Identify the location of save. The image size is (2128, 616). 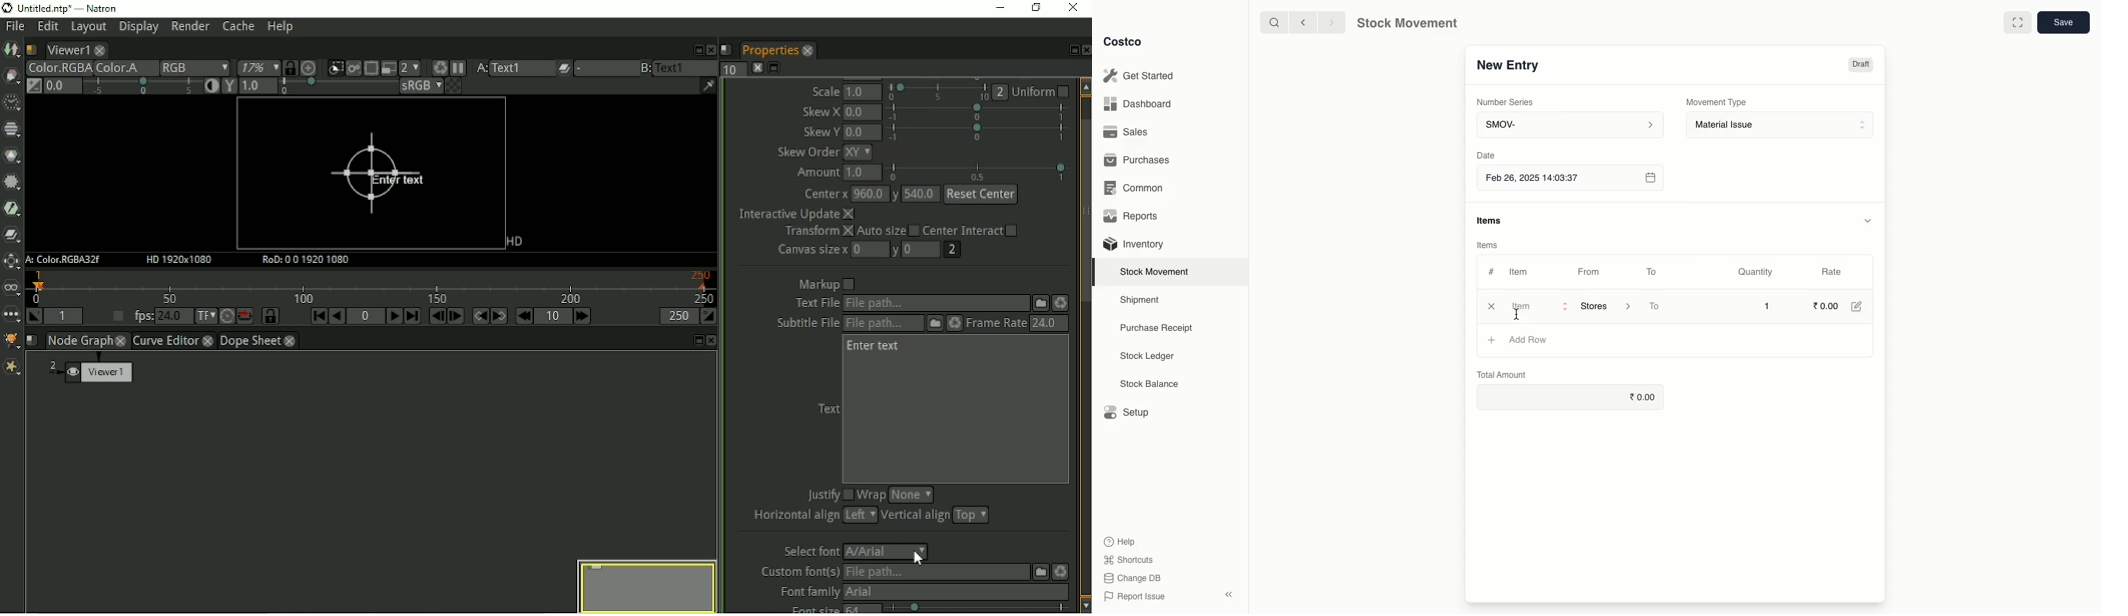
(2063, 22).